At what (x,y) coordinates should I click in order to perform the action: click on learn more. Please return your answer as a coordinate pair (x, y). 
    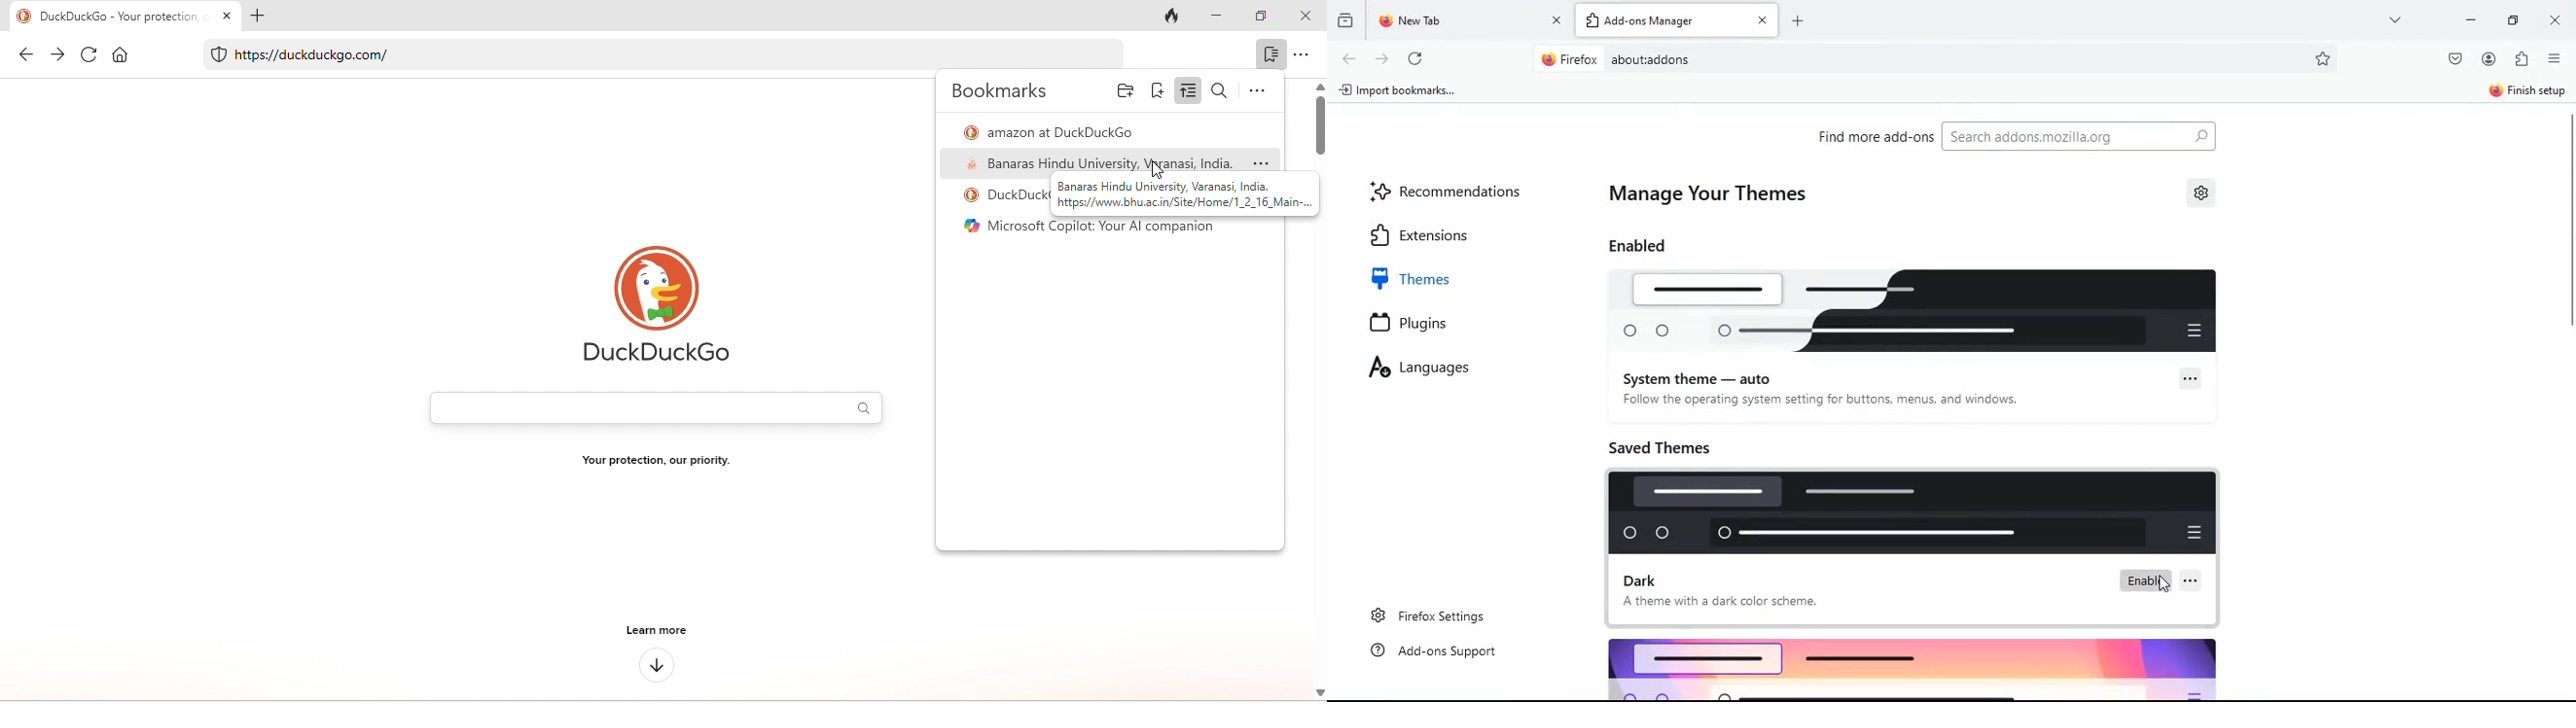
    Looking at the image, I should click on (654, 630).